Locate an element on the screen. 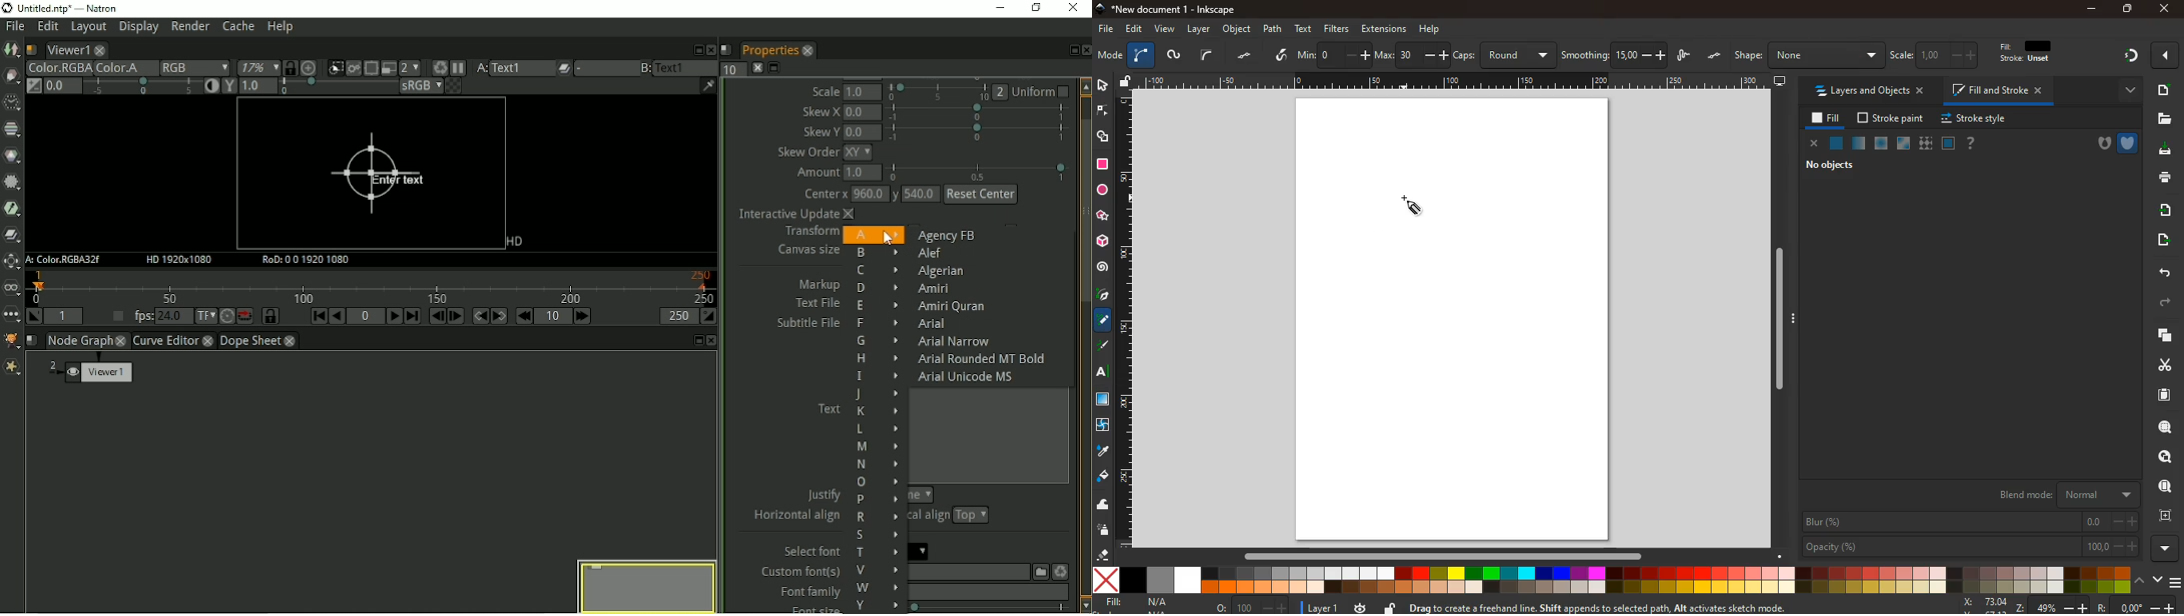  A is located at coordinates (872, 234).